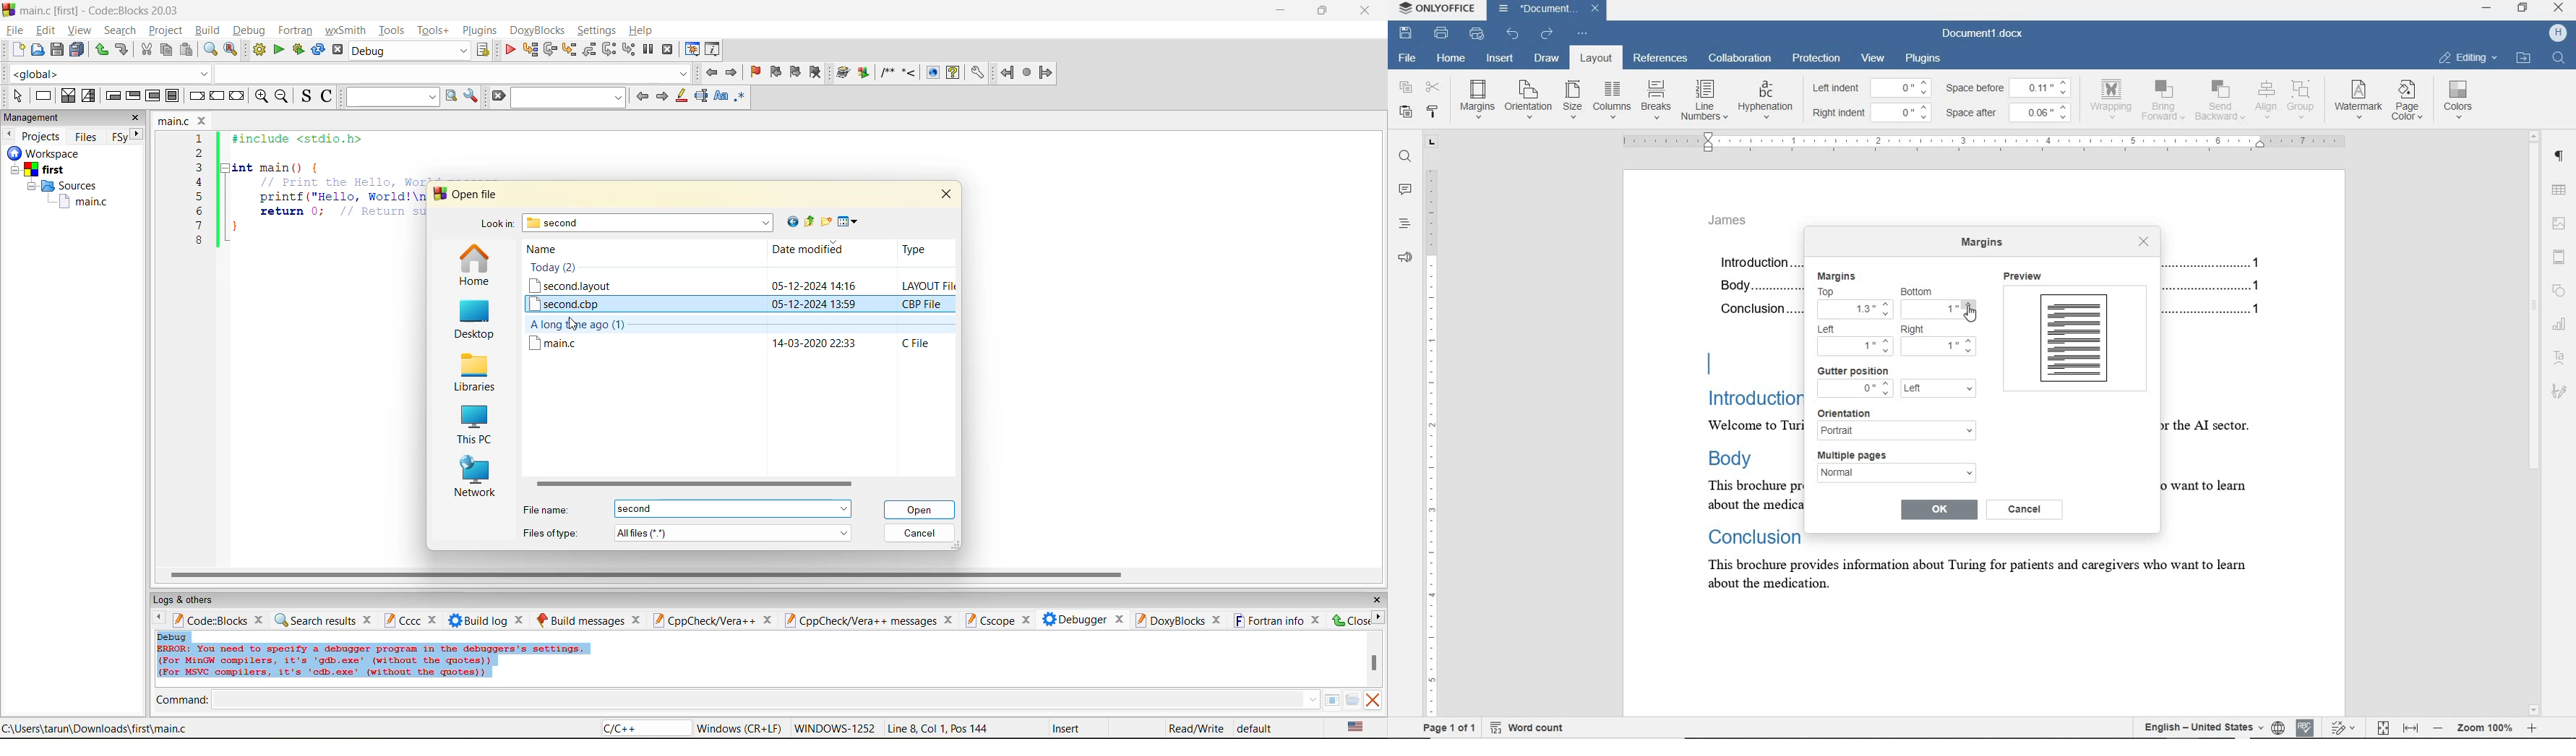  Describe the element at coordinates (909, 72) in the screenshot. I see `step into` at that location.